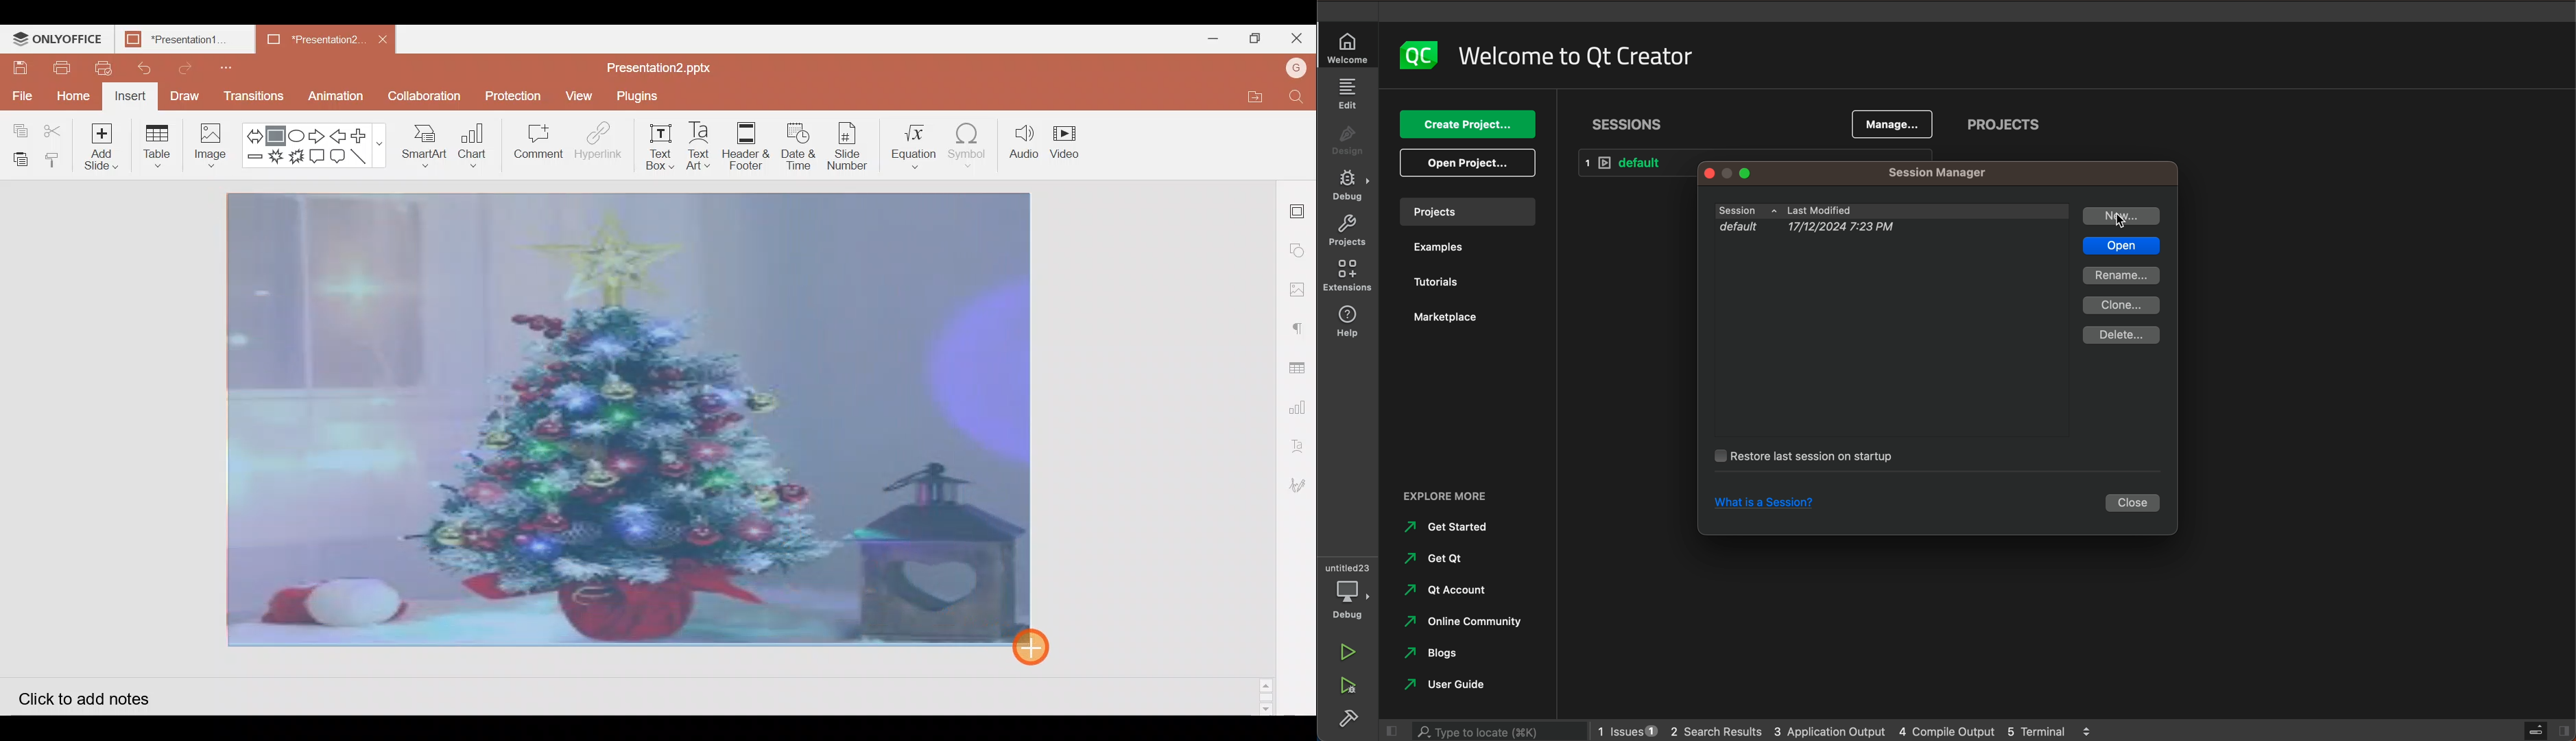 The width and height of the screenshot is (2576, 756). I want to click on Add slide, so click(103, 147).